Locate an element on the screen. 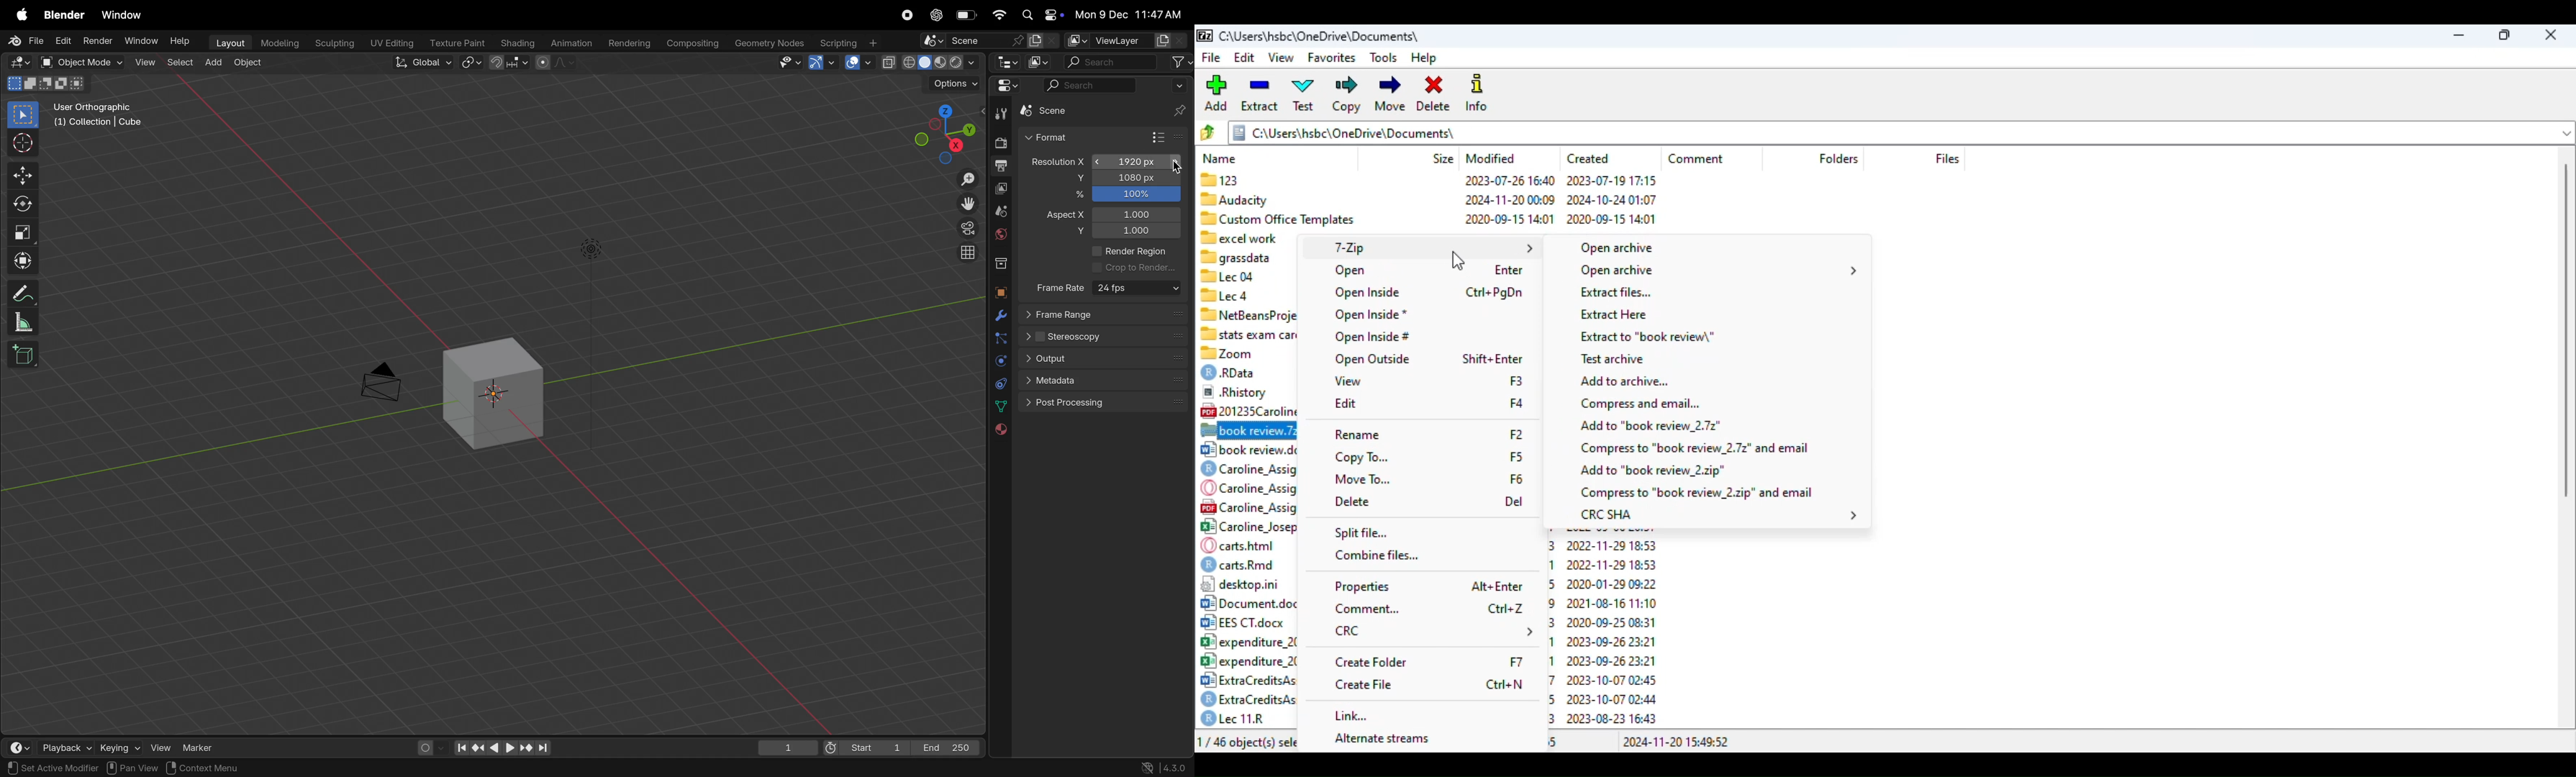 The height and width of the screenshot is (784, 2576). shortcut for comment is located at coordinates (1505, 609).